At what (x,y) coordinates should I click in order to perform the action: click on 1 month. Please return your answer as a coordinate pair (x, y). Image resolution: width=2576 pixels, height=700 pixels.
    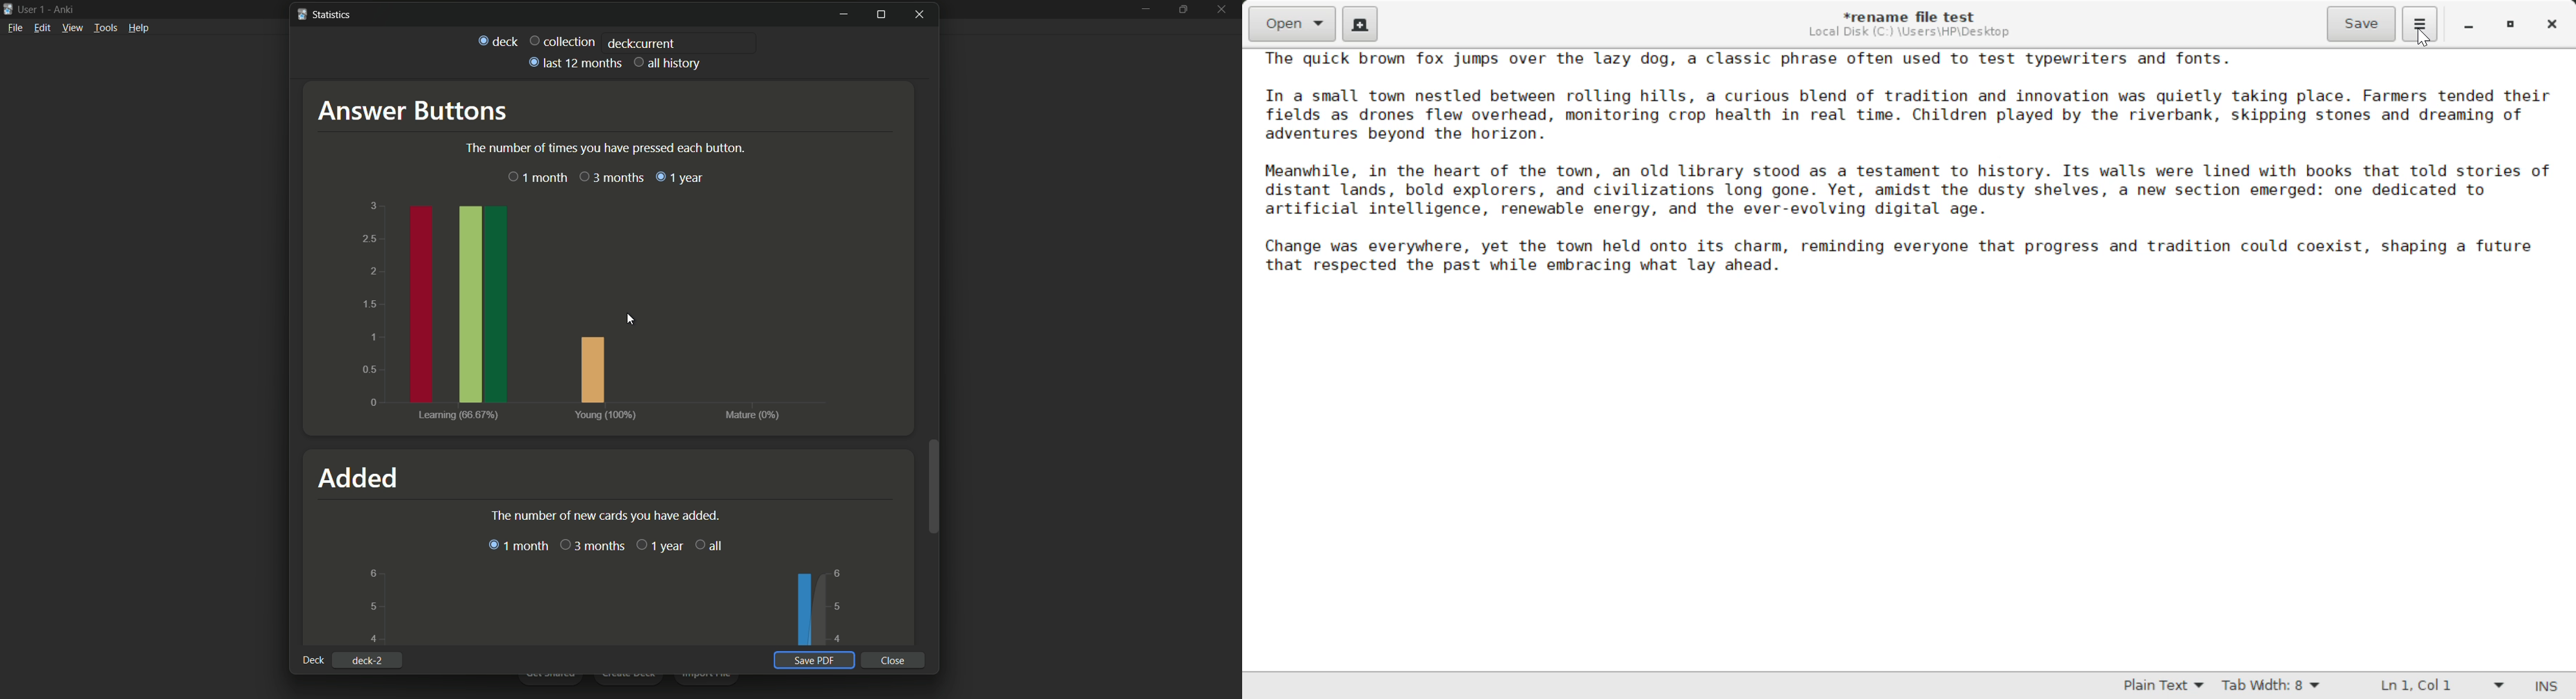
    Looking at the image, I should click on (518, 546).